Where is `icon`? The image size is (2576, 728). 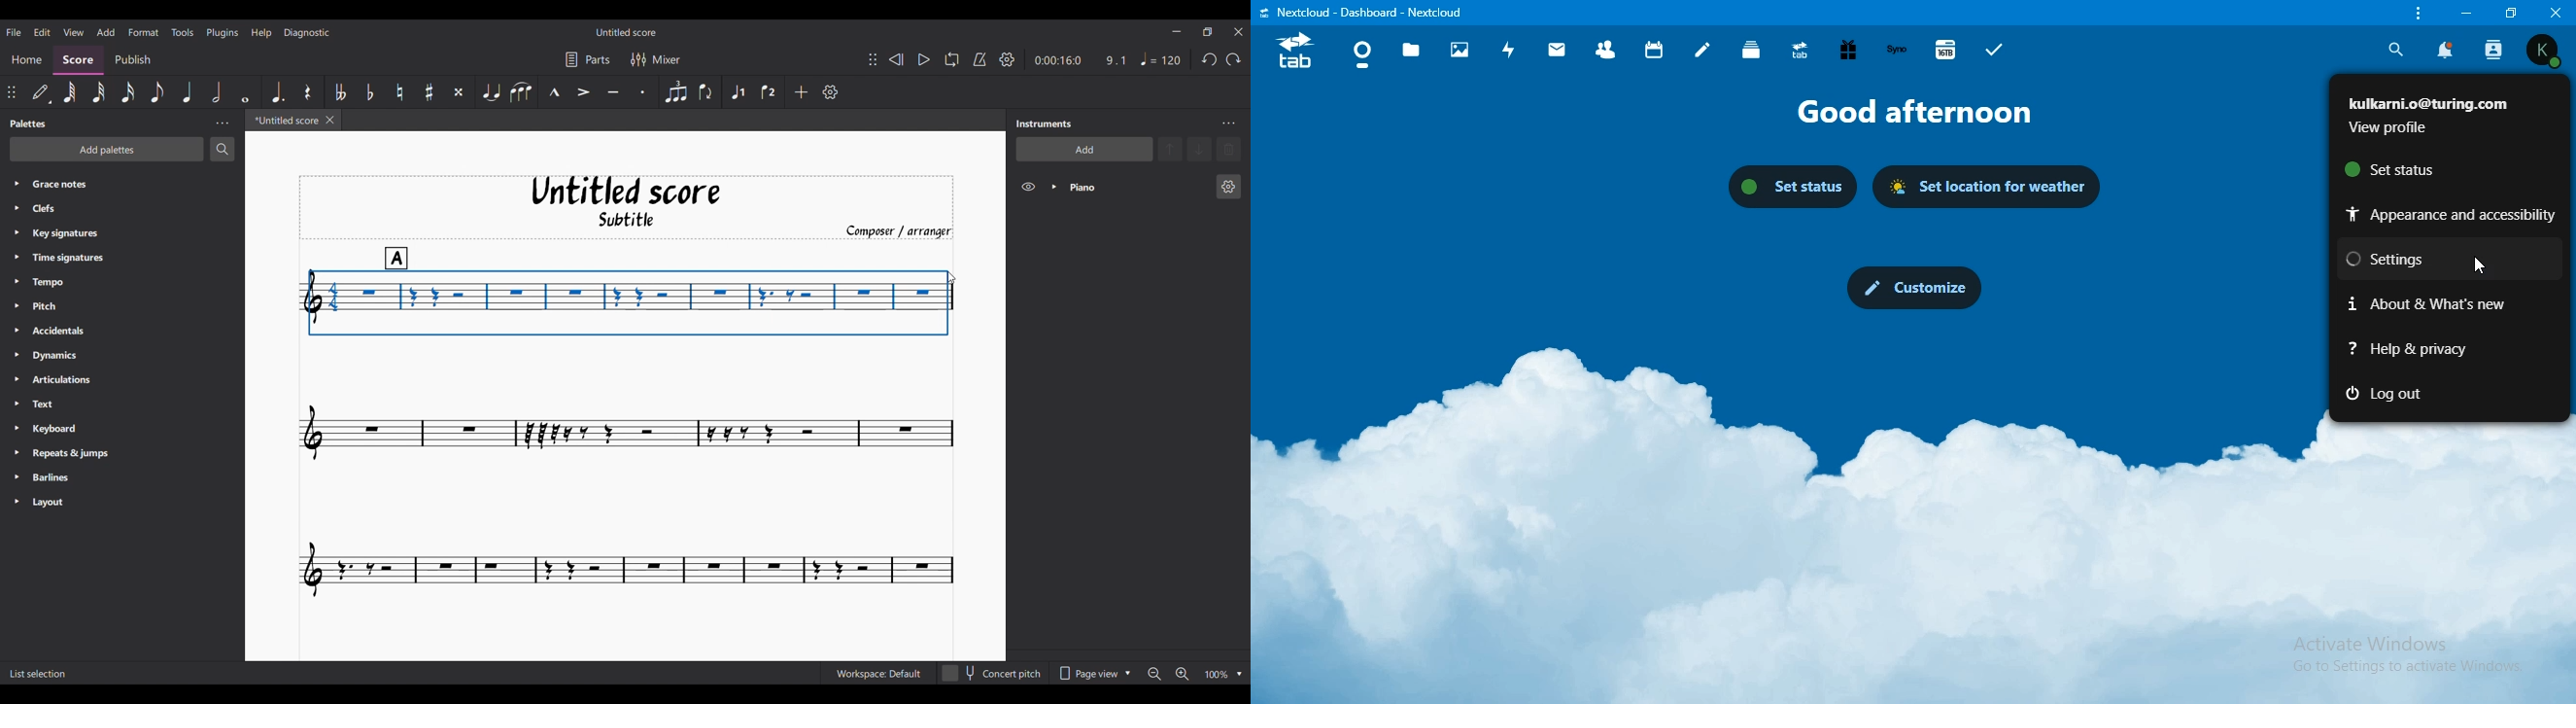 icon is located at coordinates (1293, 53).